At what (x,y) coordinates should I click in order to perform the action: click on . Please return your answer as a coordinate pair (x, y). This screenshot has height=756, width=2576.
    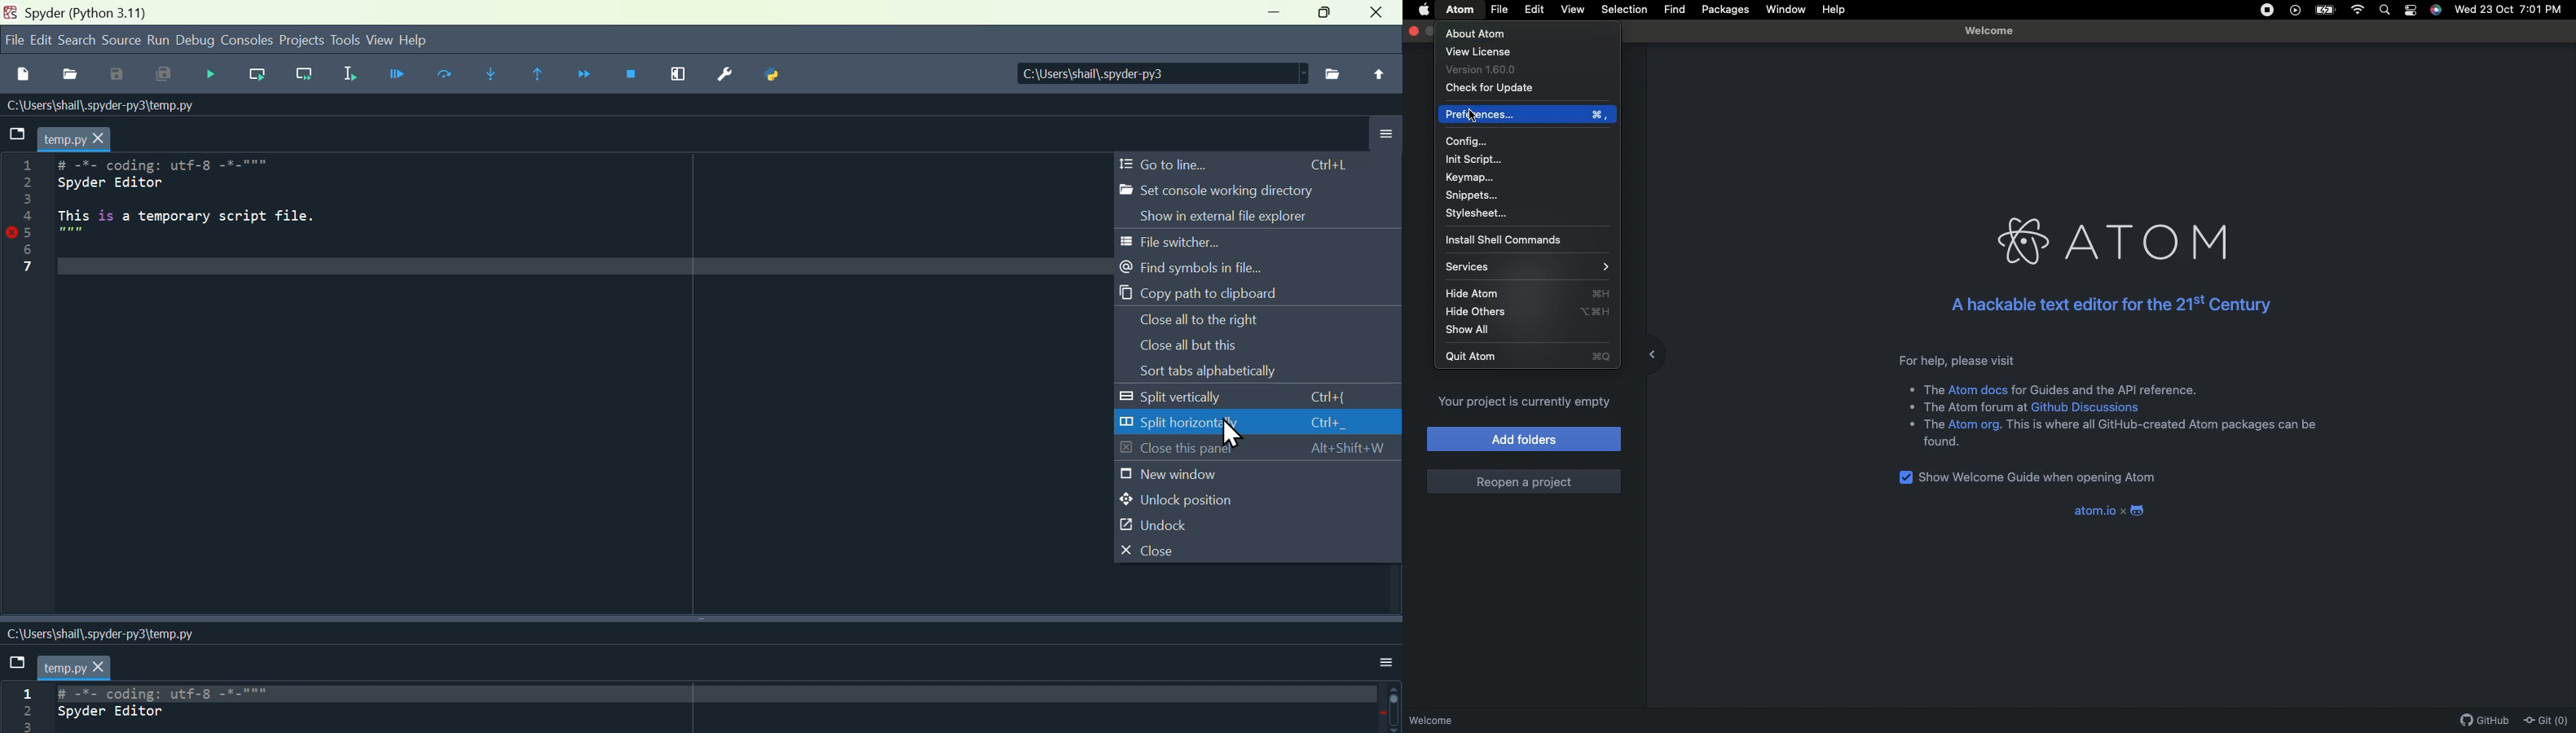
    Looking at the image, I should click on (43, 39).